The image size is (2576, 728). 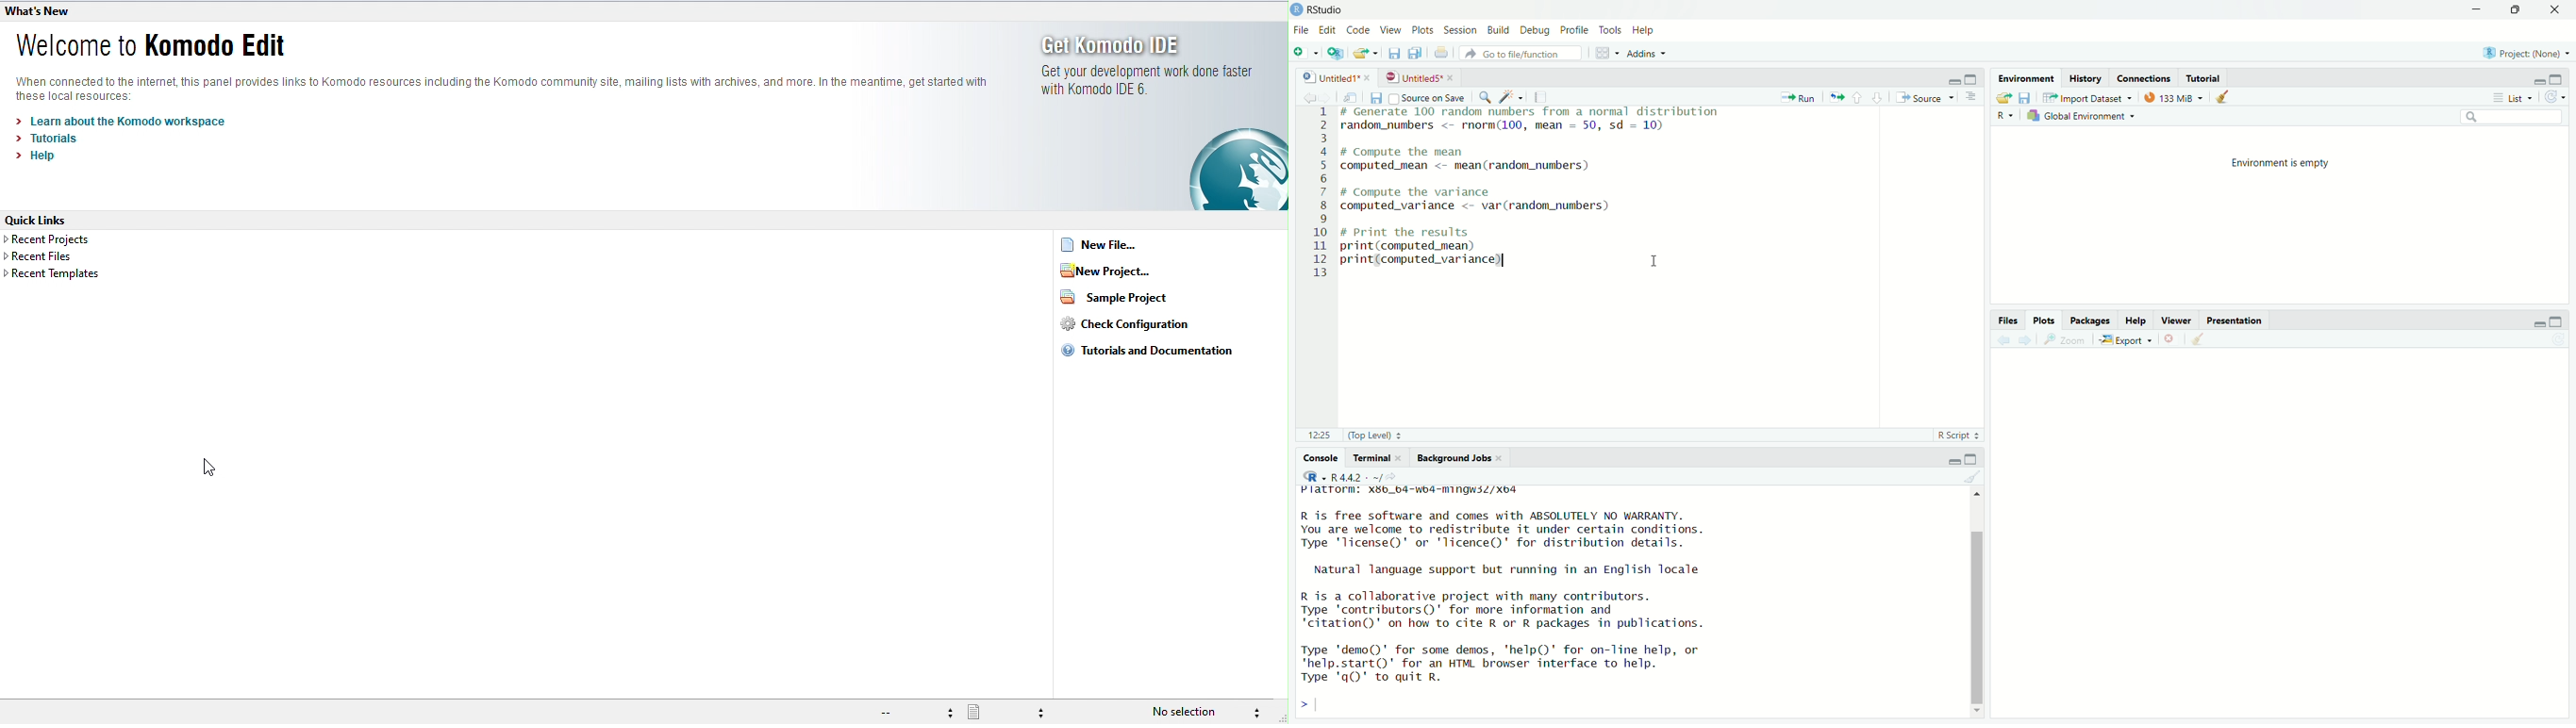 What do you see at coordinates (1351, 96) in the screenshot?
I see `show in new window` at bounding box center [1351, 96].